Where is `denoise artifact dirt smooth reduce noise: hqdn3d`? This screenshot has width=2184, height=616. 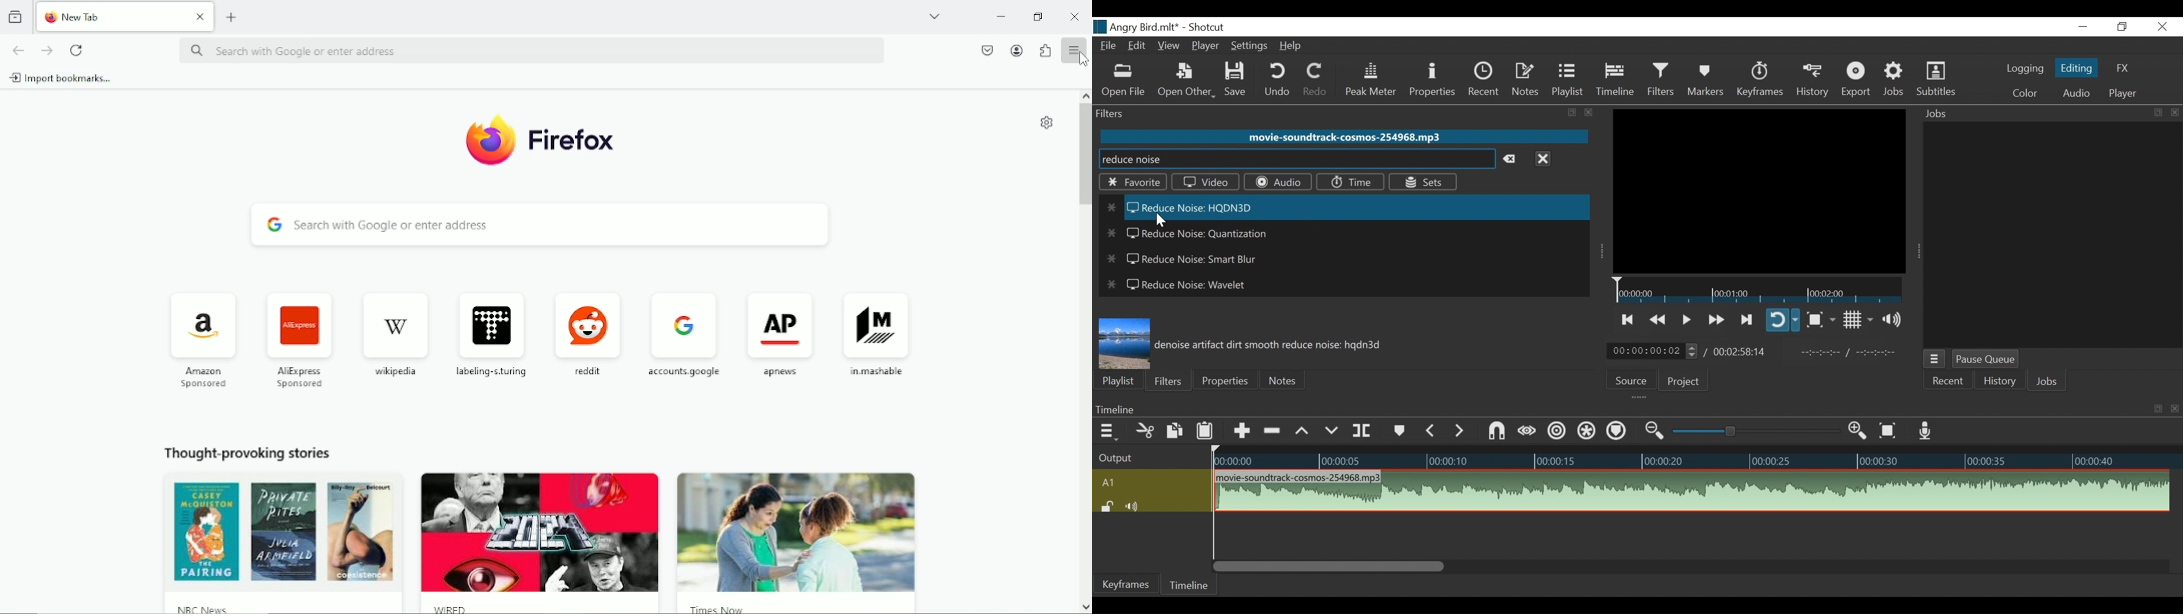
denoise artifact dirt smooth reduce noise: hqdn3d is located at coordinates (1269, 346).